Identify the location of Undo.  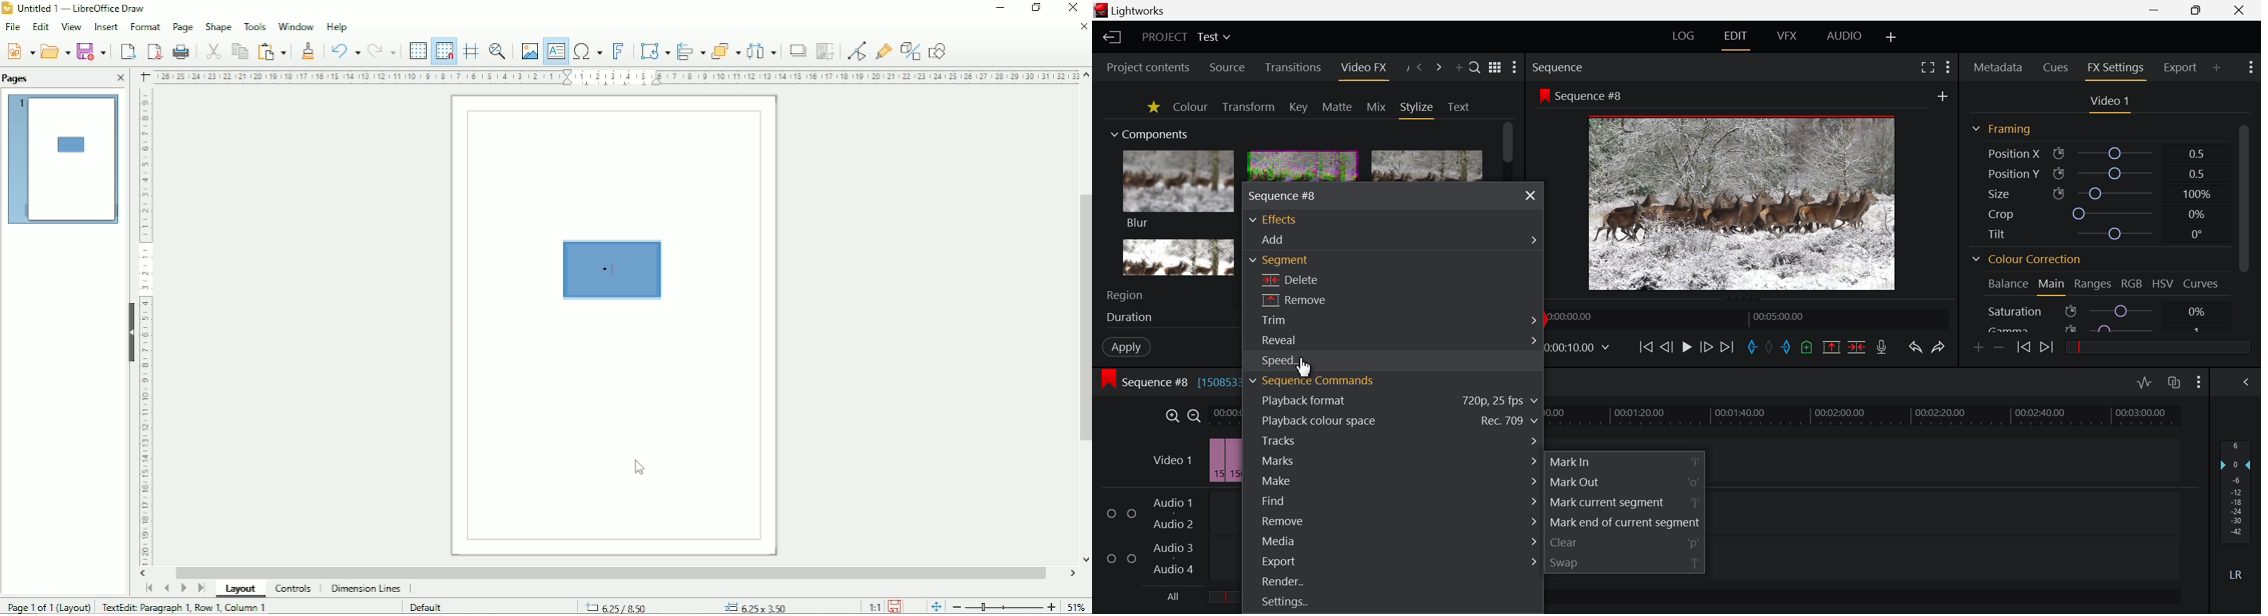
(344, 49).